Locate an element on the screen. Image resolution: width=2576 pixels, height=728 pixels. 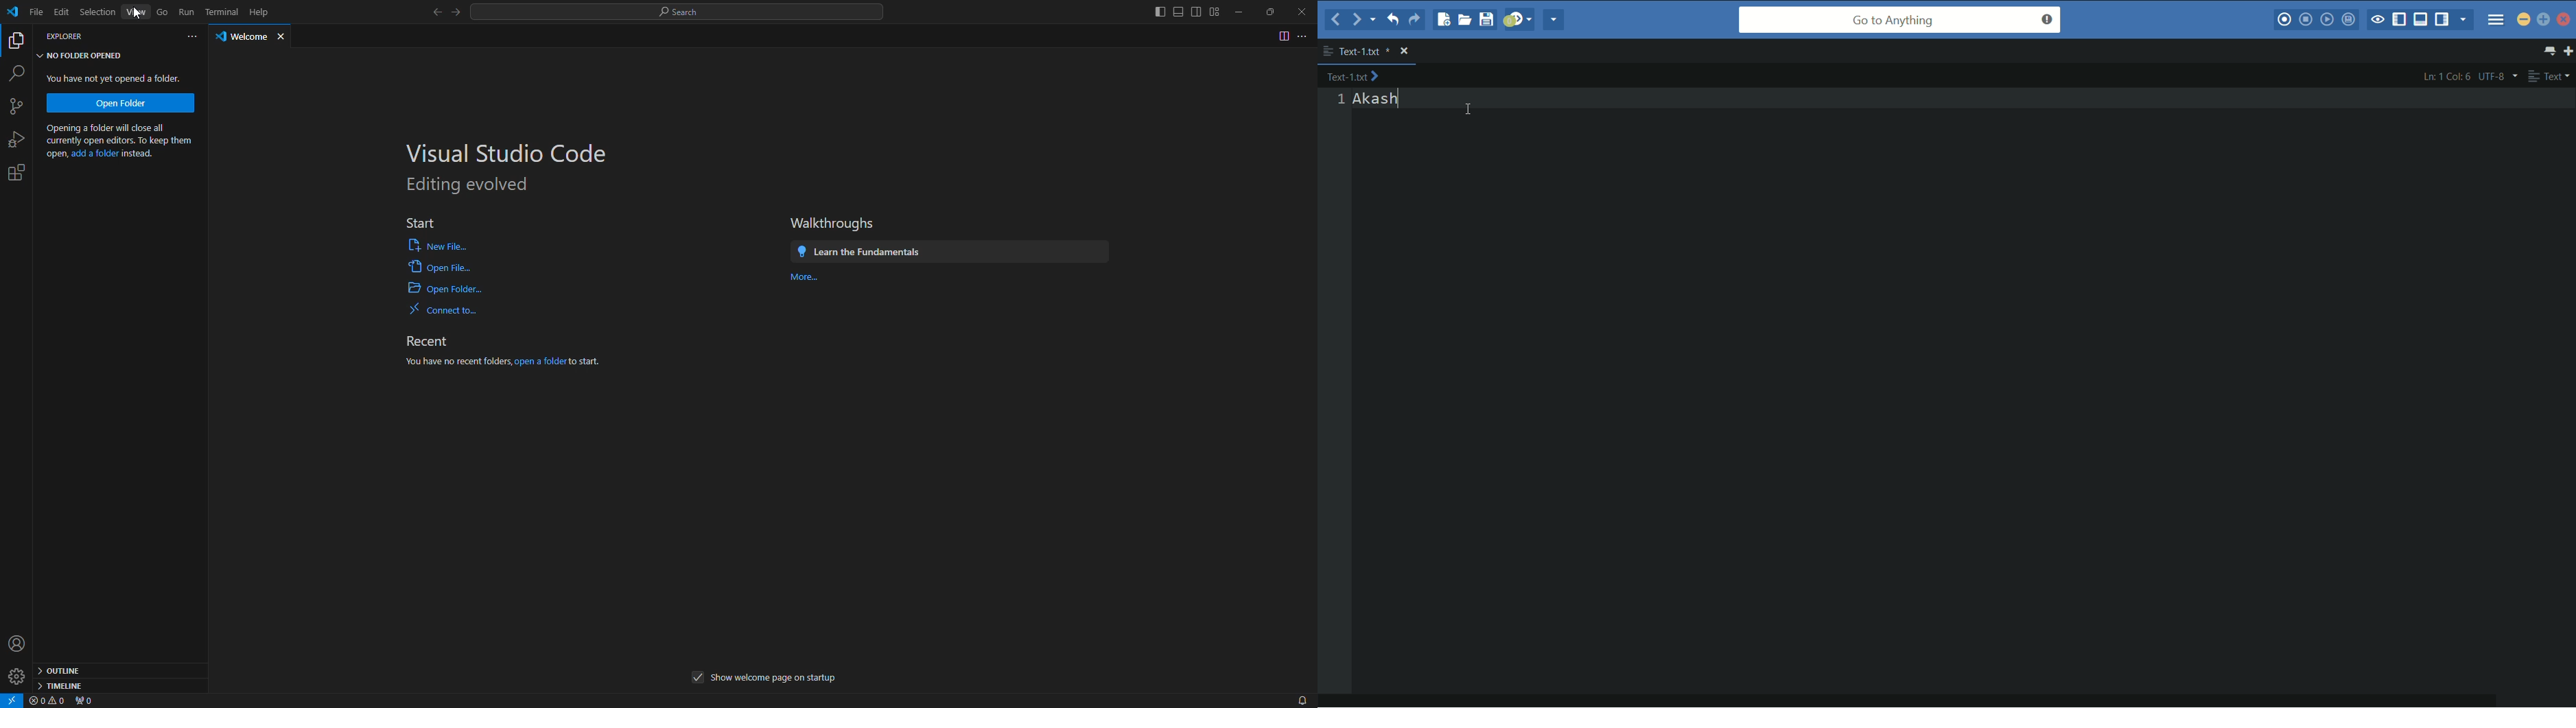
find is located at coordinates (21, 71).